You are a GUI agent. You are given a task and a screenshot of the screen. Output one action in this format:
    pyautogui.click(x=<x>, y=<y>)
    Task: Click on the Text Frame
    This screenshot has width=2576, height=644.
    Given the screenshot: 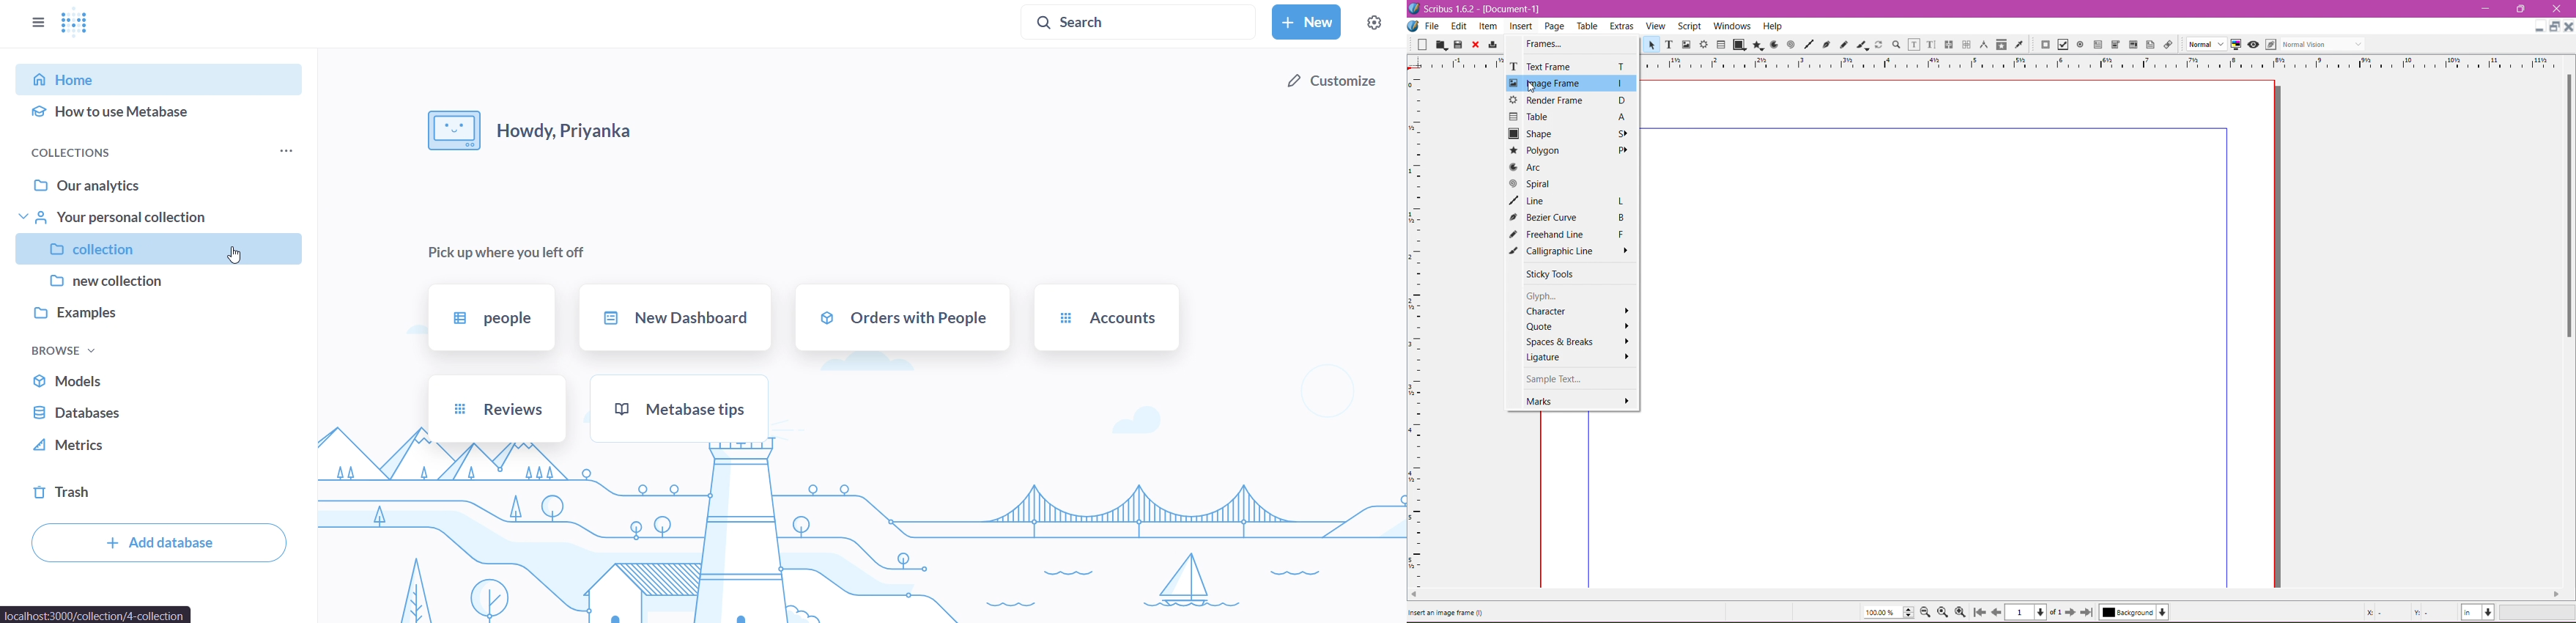 What is the action you would take?
    pyautogui.click(x=1669, y=46)
    